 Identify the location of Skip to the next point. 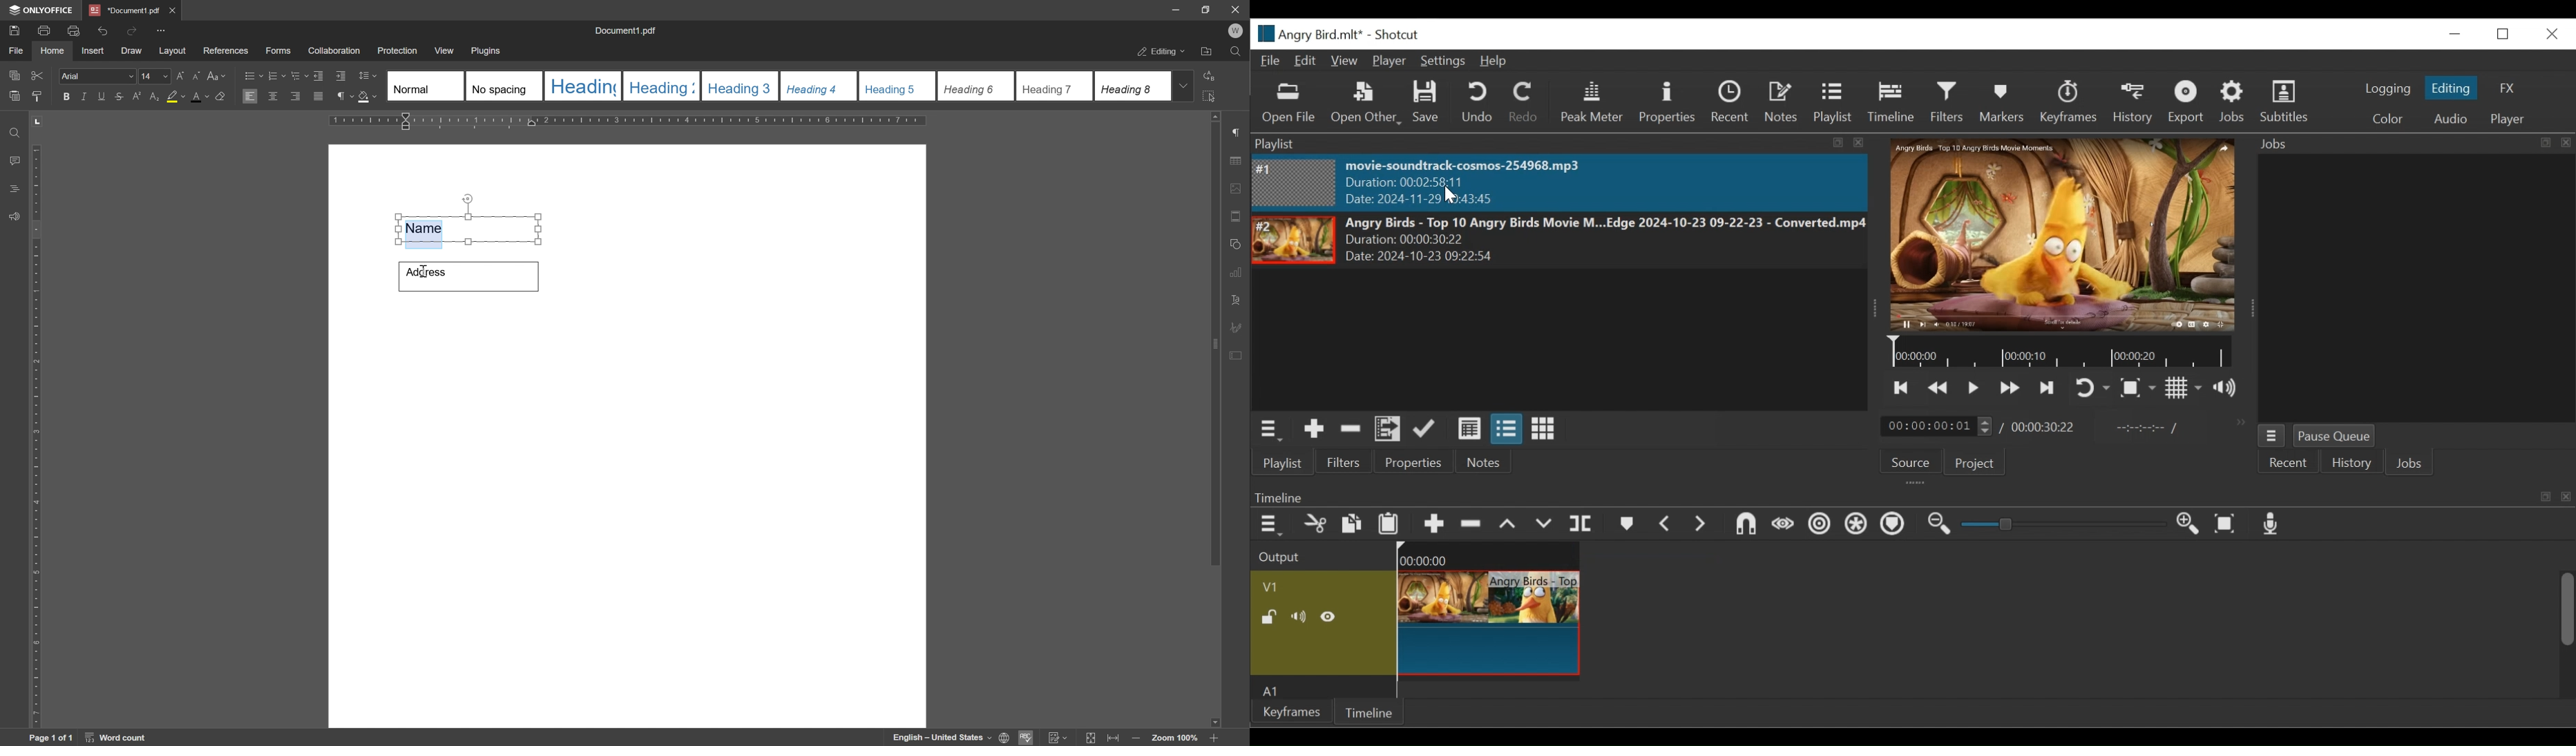
(2048, 388).